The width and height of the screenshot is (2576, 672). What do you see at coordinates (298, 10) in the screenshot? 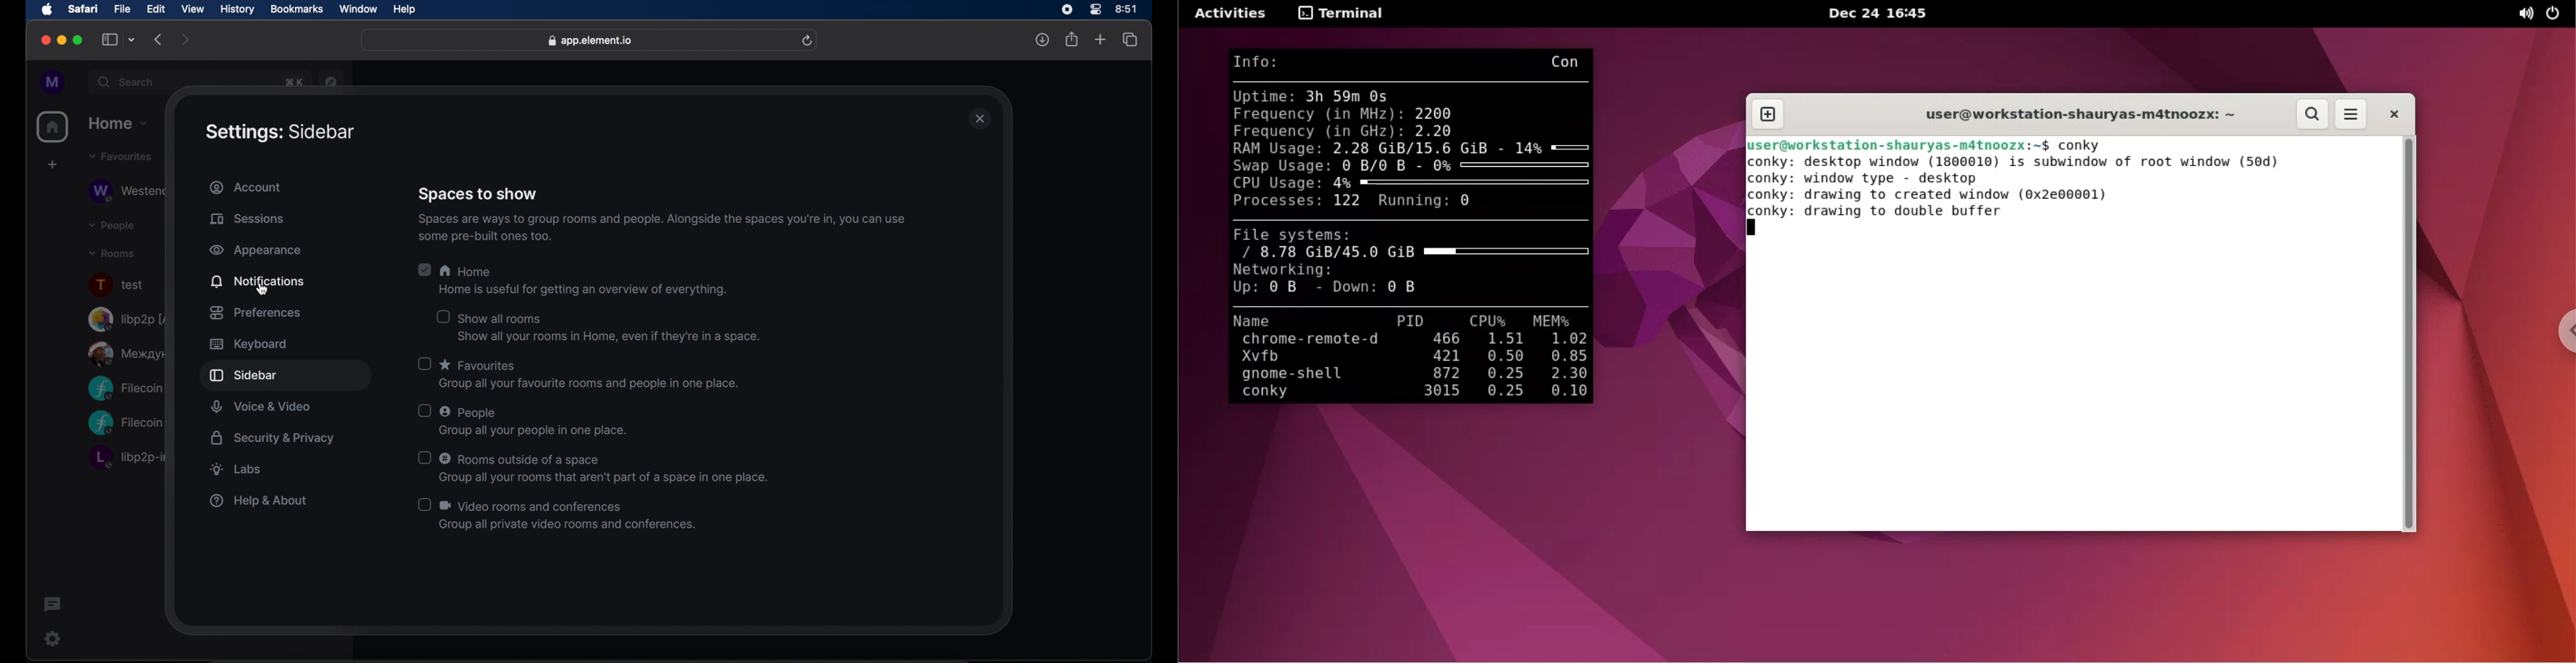
I see `bookmarks` at bounding box center [298, 10].